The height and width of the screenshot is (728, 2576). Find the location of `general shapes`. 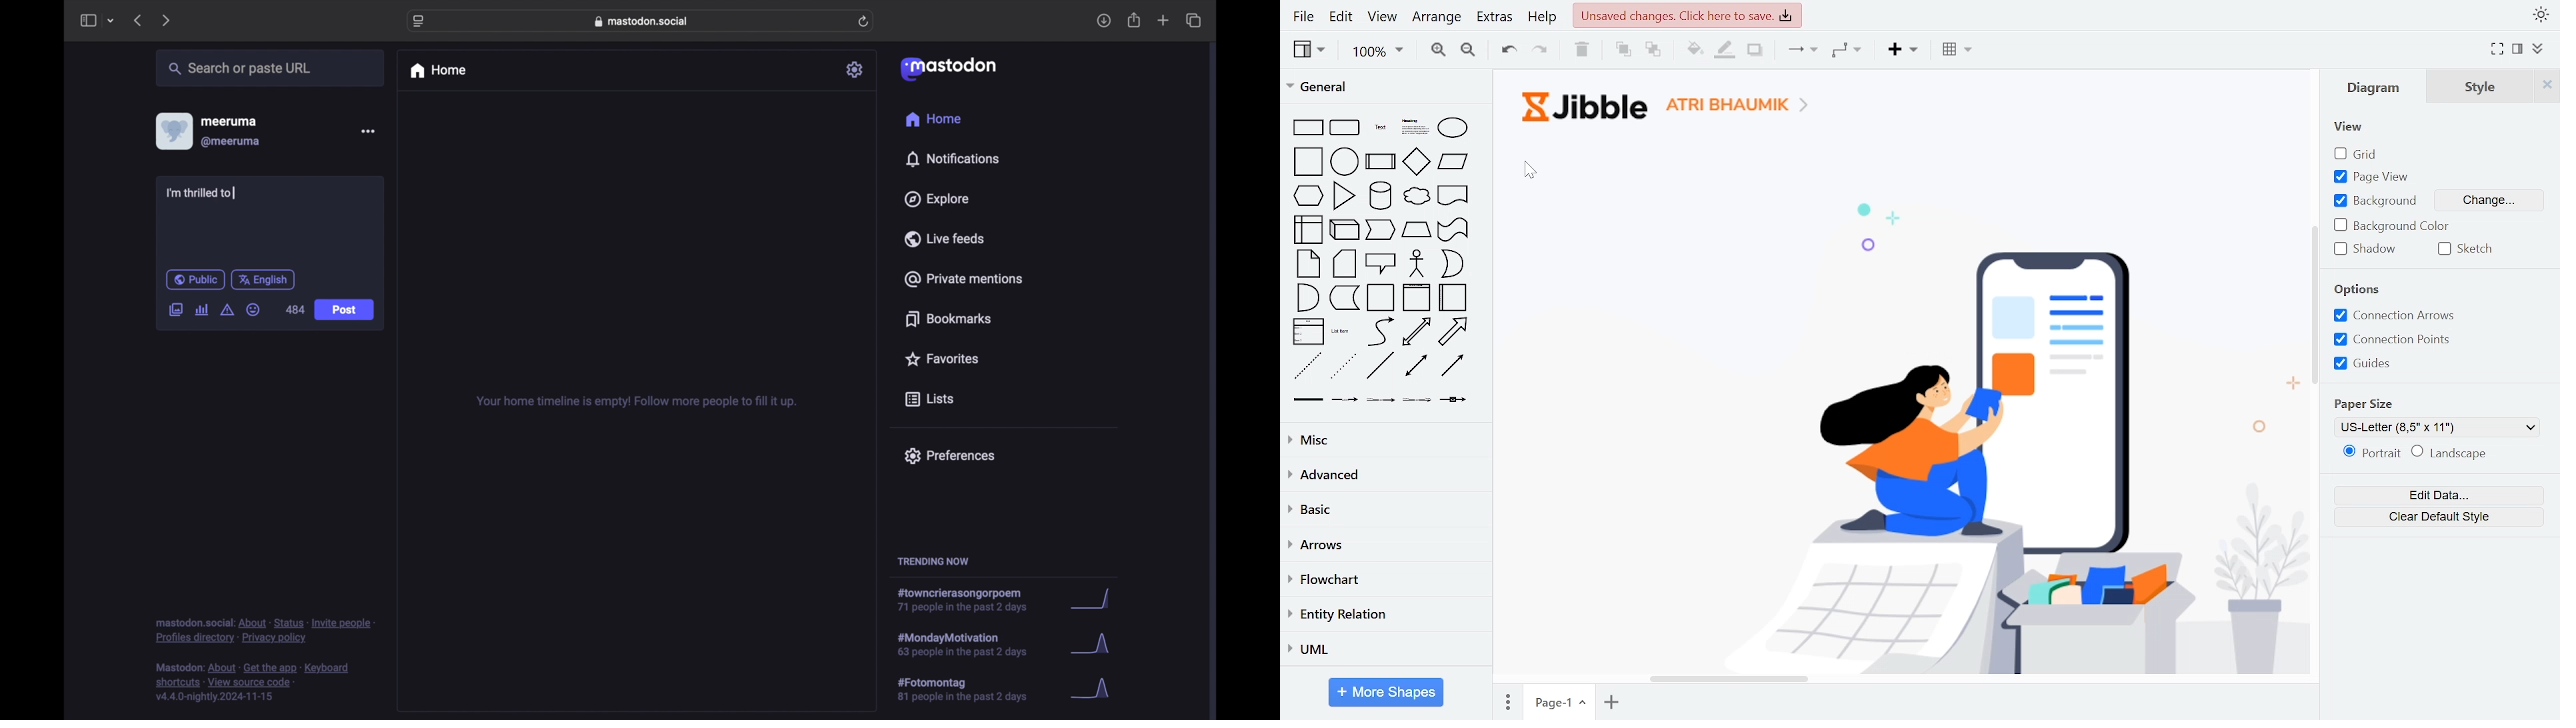

general shapes is located at coordinates (1343, 400).